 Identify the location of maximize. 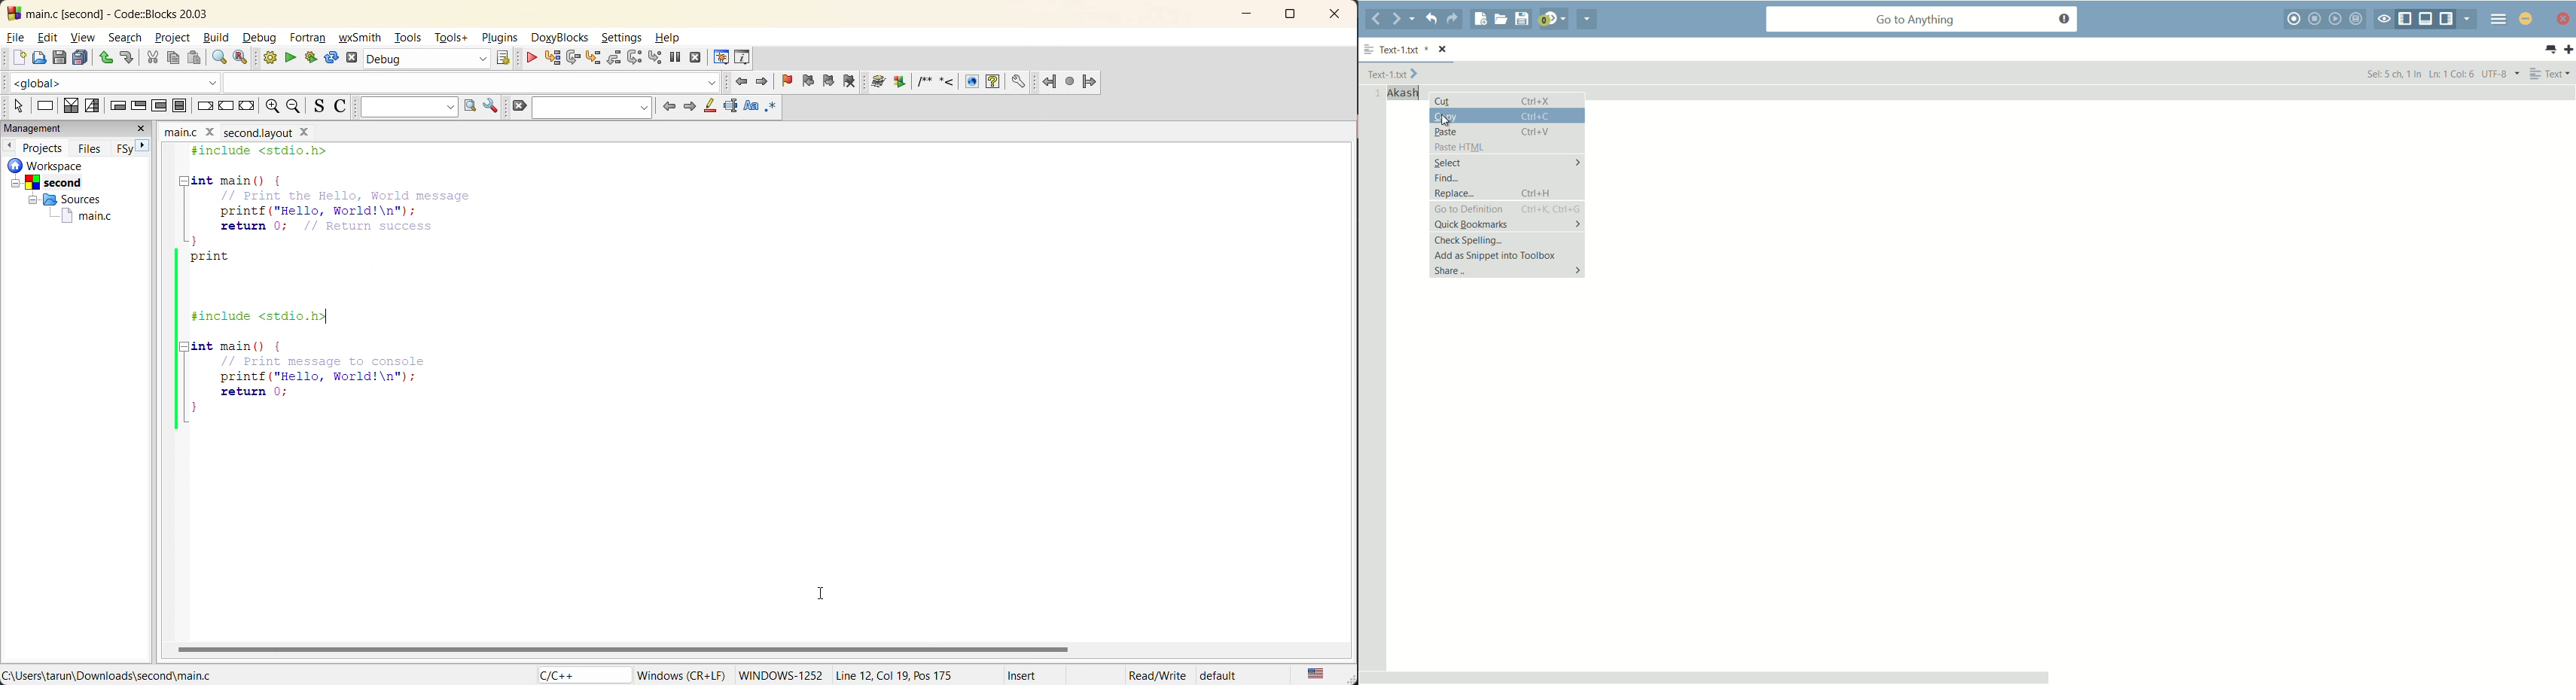
(1291, 19).